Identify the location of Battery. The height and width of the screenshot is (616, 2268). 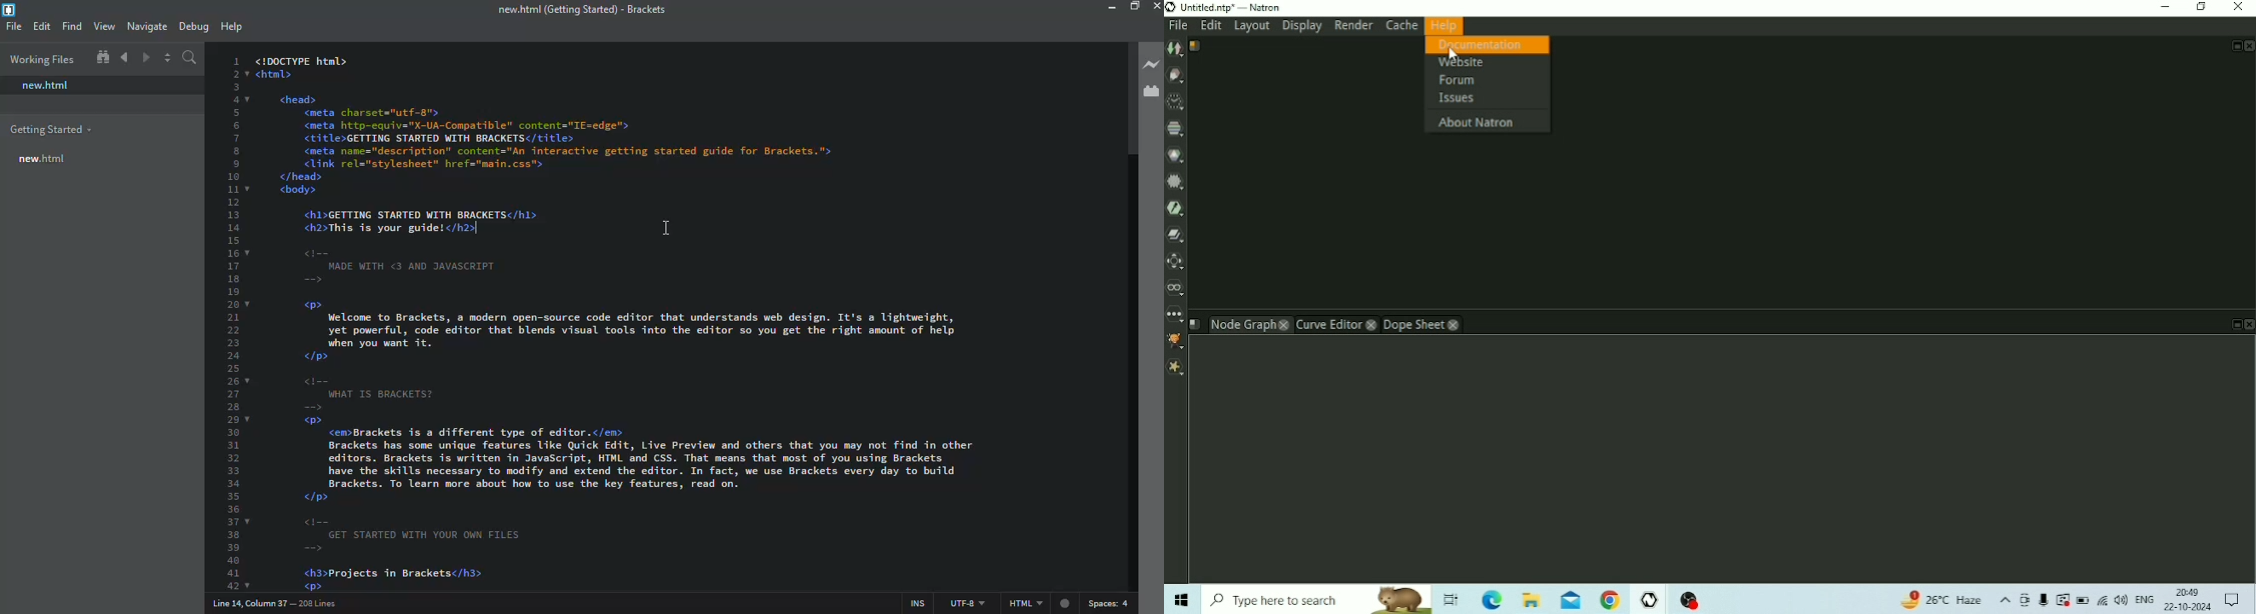
(2082, 600).